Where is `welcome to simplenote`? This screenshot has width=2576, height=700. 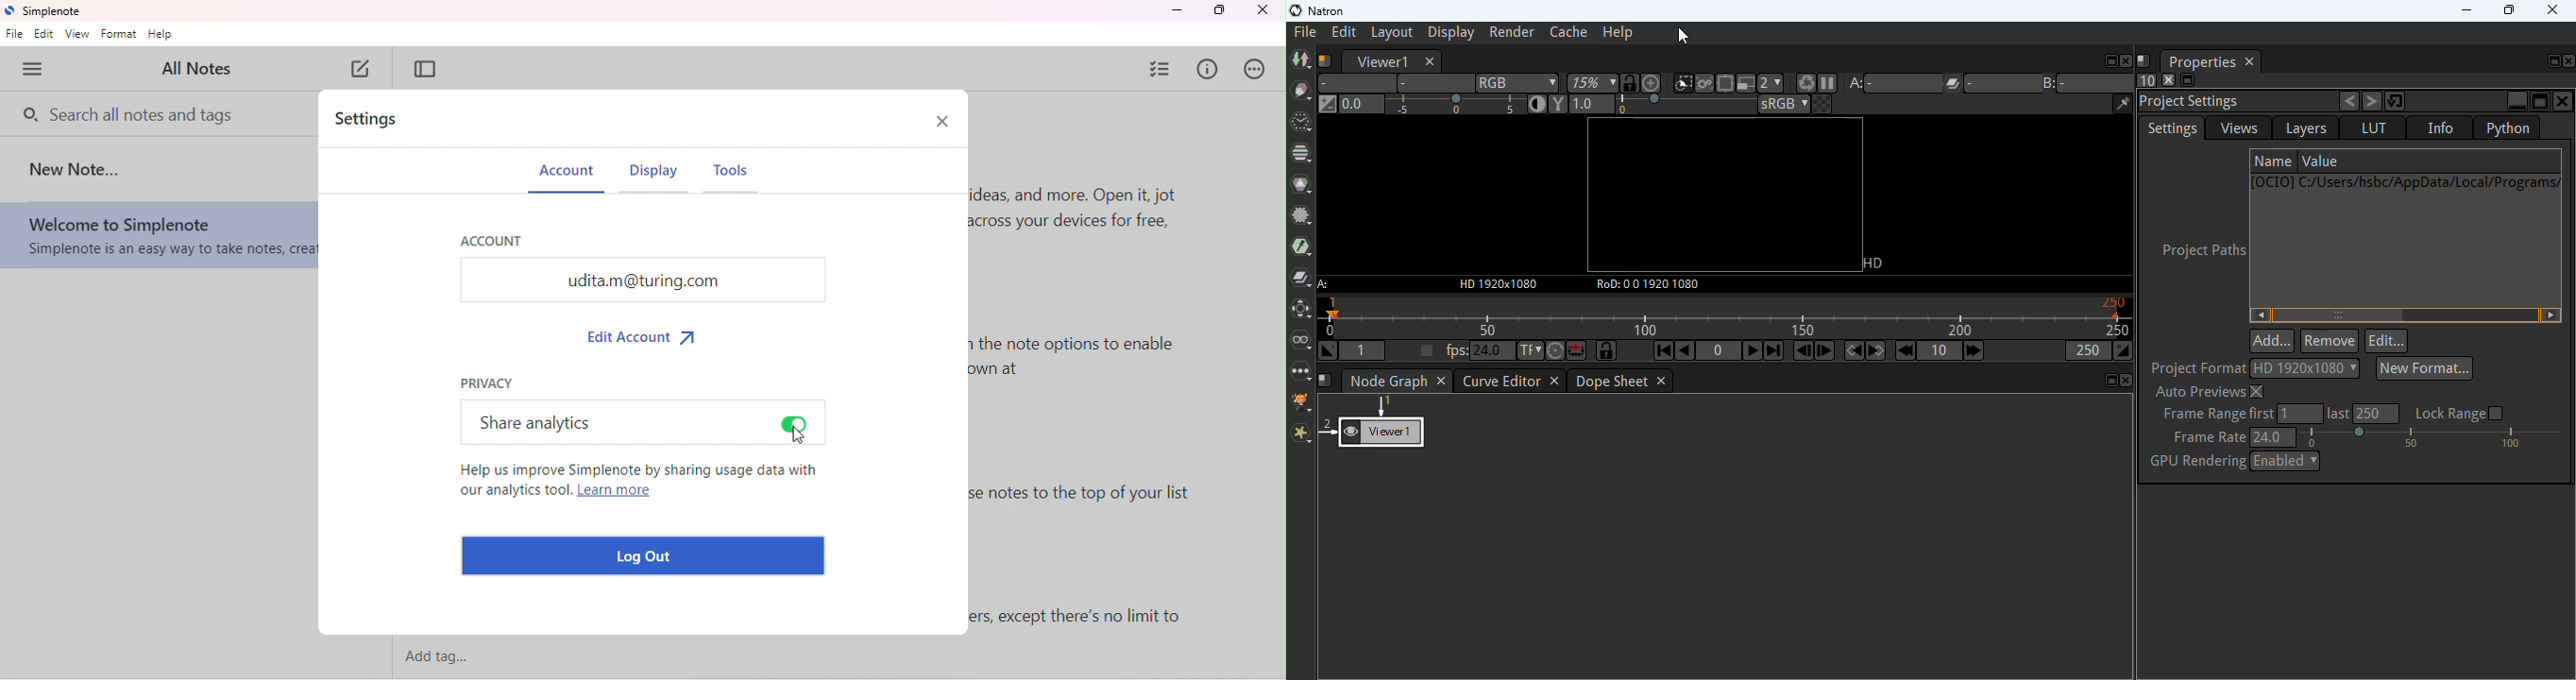
welcome to simplenote is located at coordinates (158, 236).